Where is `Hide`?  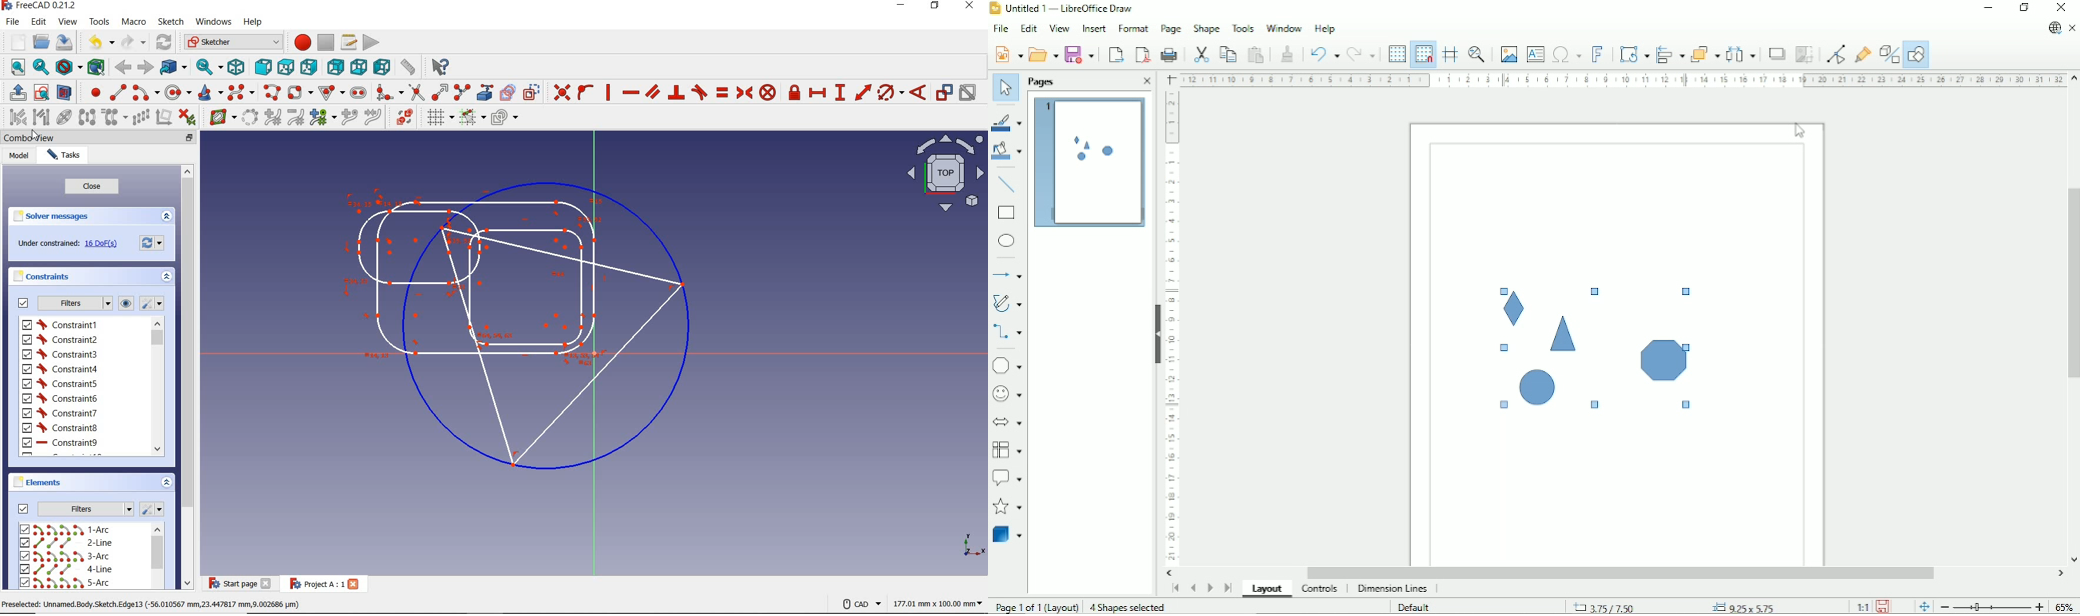 Hide is located at coordinates (1154, 329).